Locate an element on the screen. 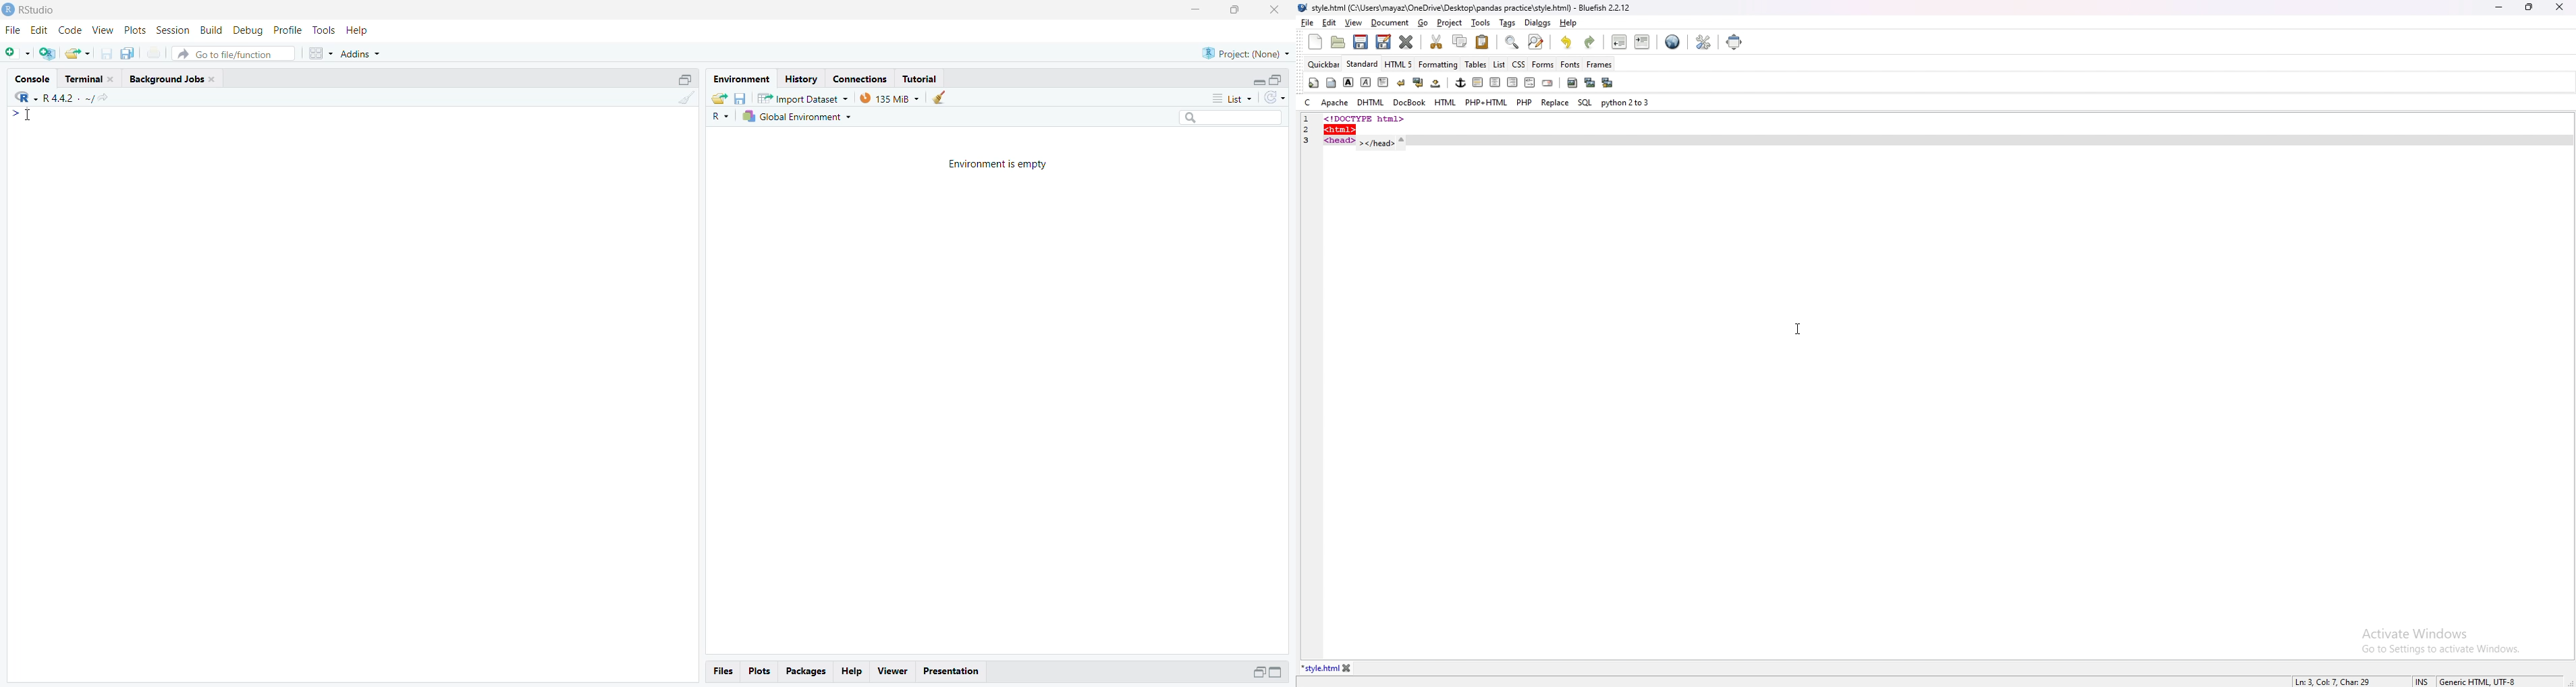  Files is located at coordinates (725, 671).